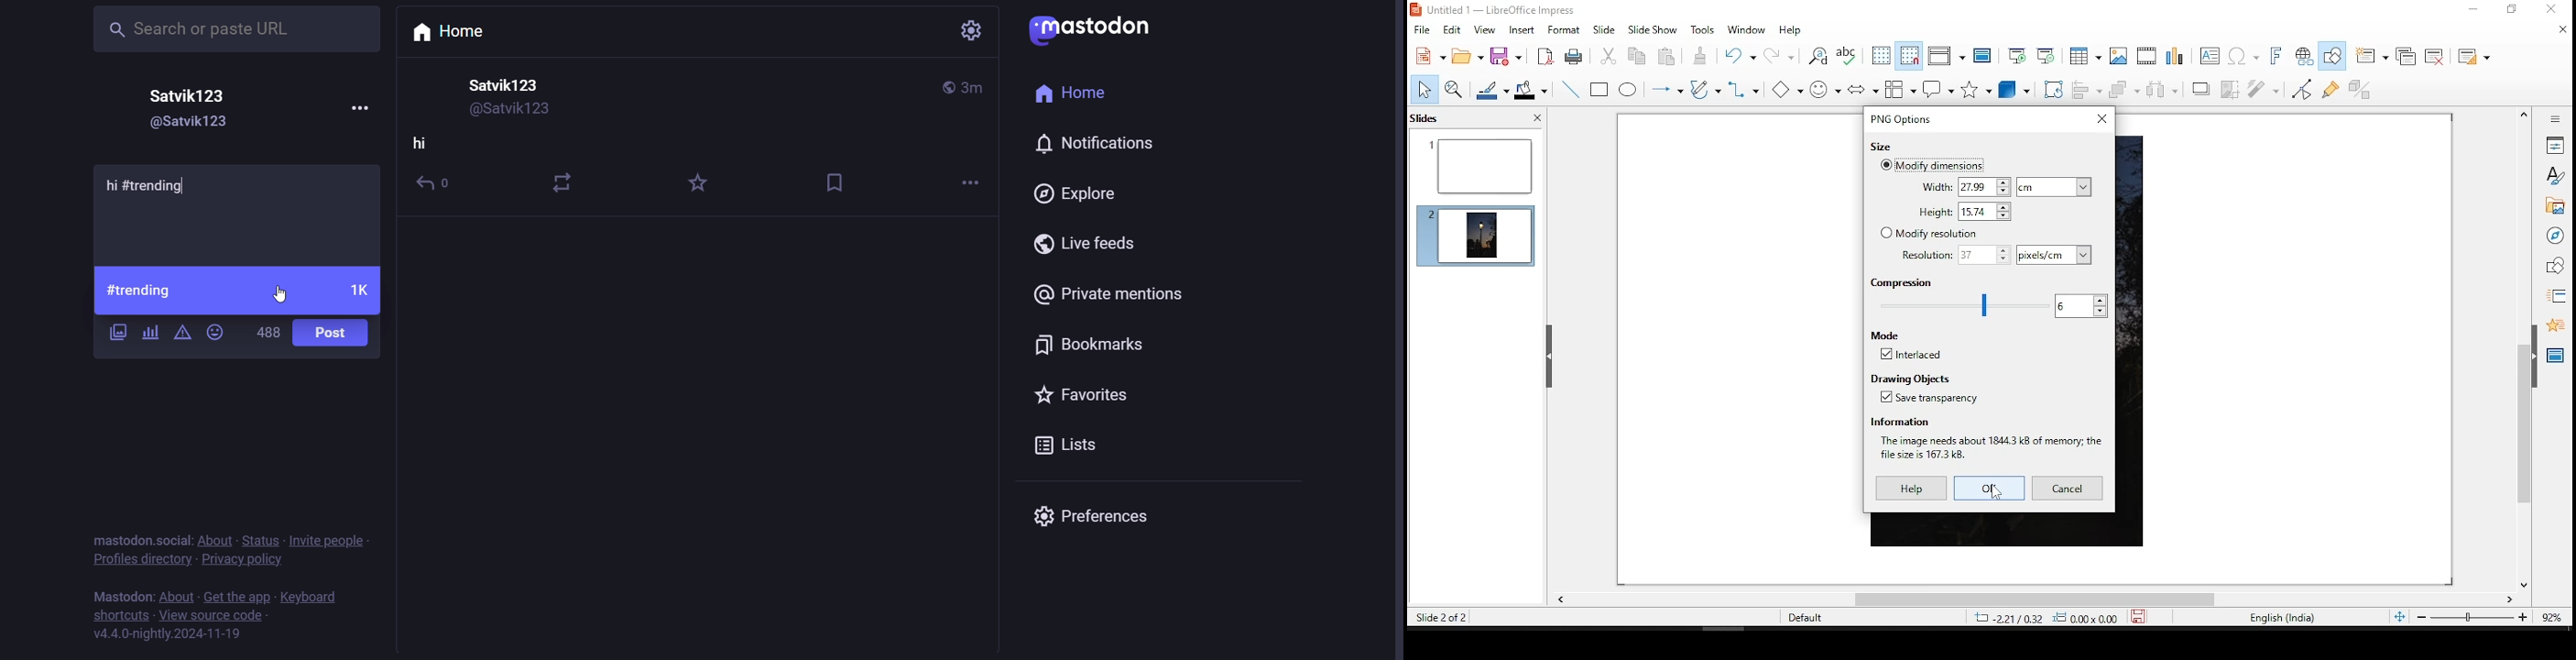  Describe the element at coordinates (2281, 620) in the screenshot. I see `English` at that location.